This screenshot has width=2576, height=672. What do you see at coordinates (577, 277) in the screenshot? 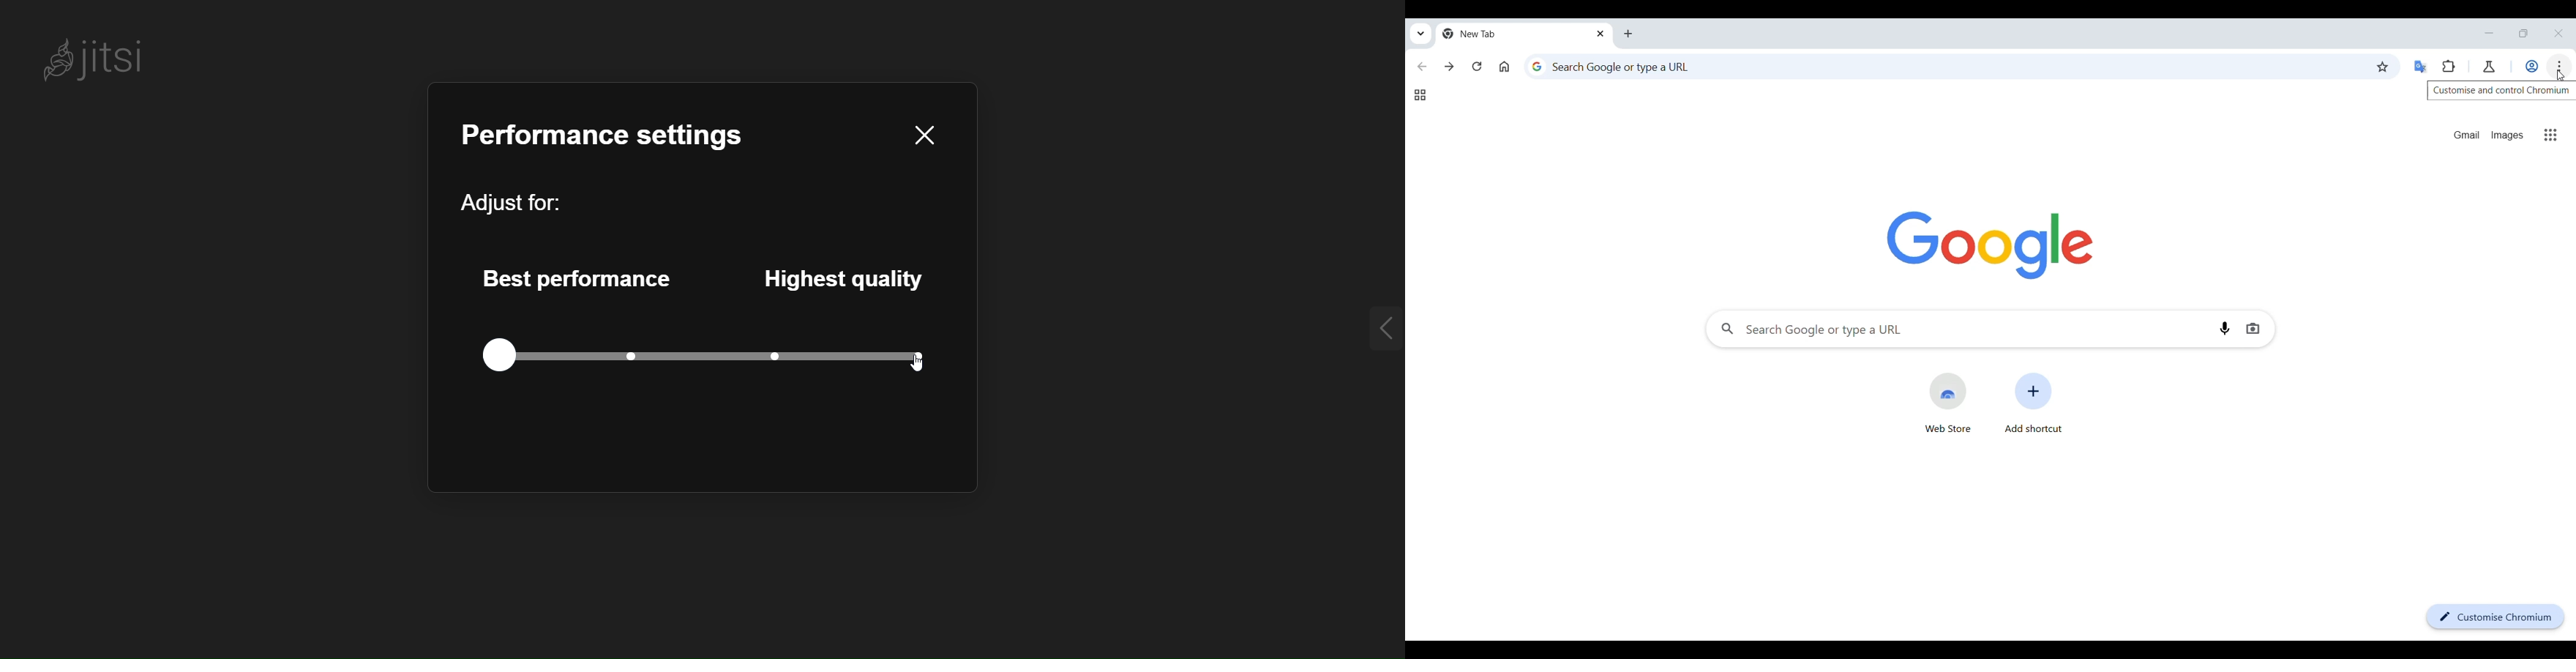
I see `best performance` at bounding box center [577, 277].